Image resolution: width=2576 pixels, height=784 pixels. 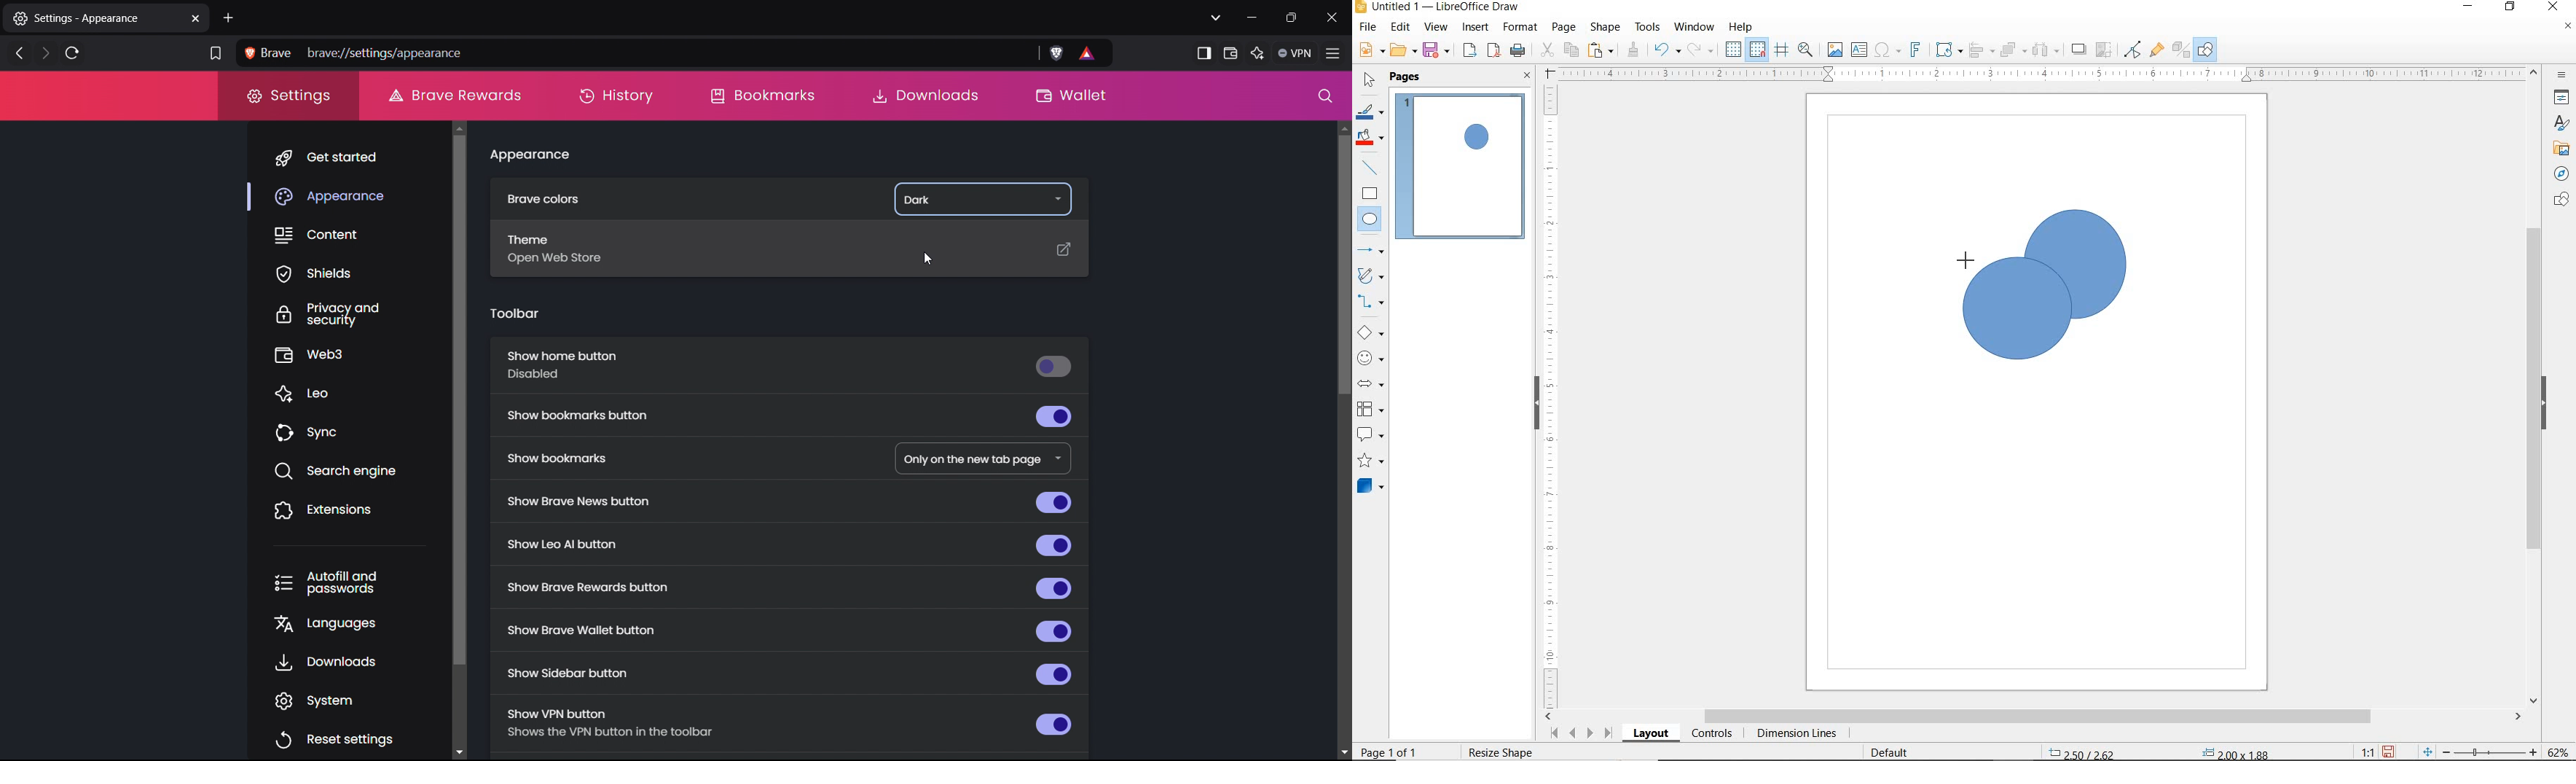 I want to click on PAGE 1 O 1, so click(x=1399, y=746).